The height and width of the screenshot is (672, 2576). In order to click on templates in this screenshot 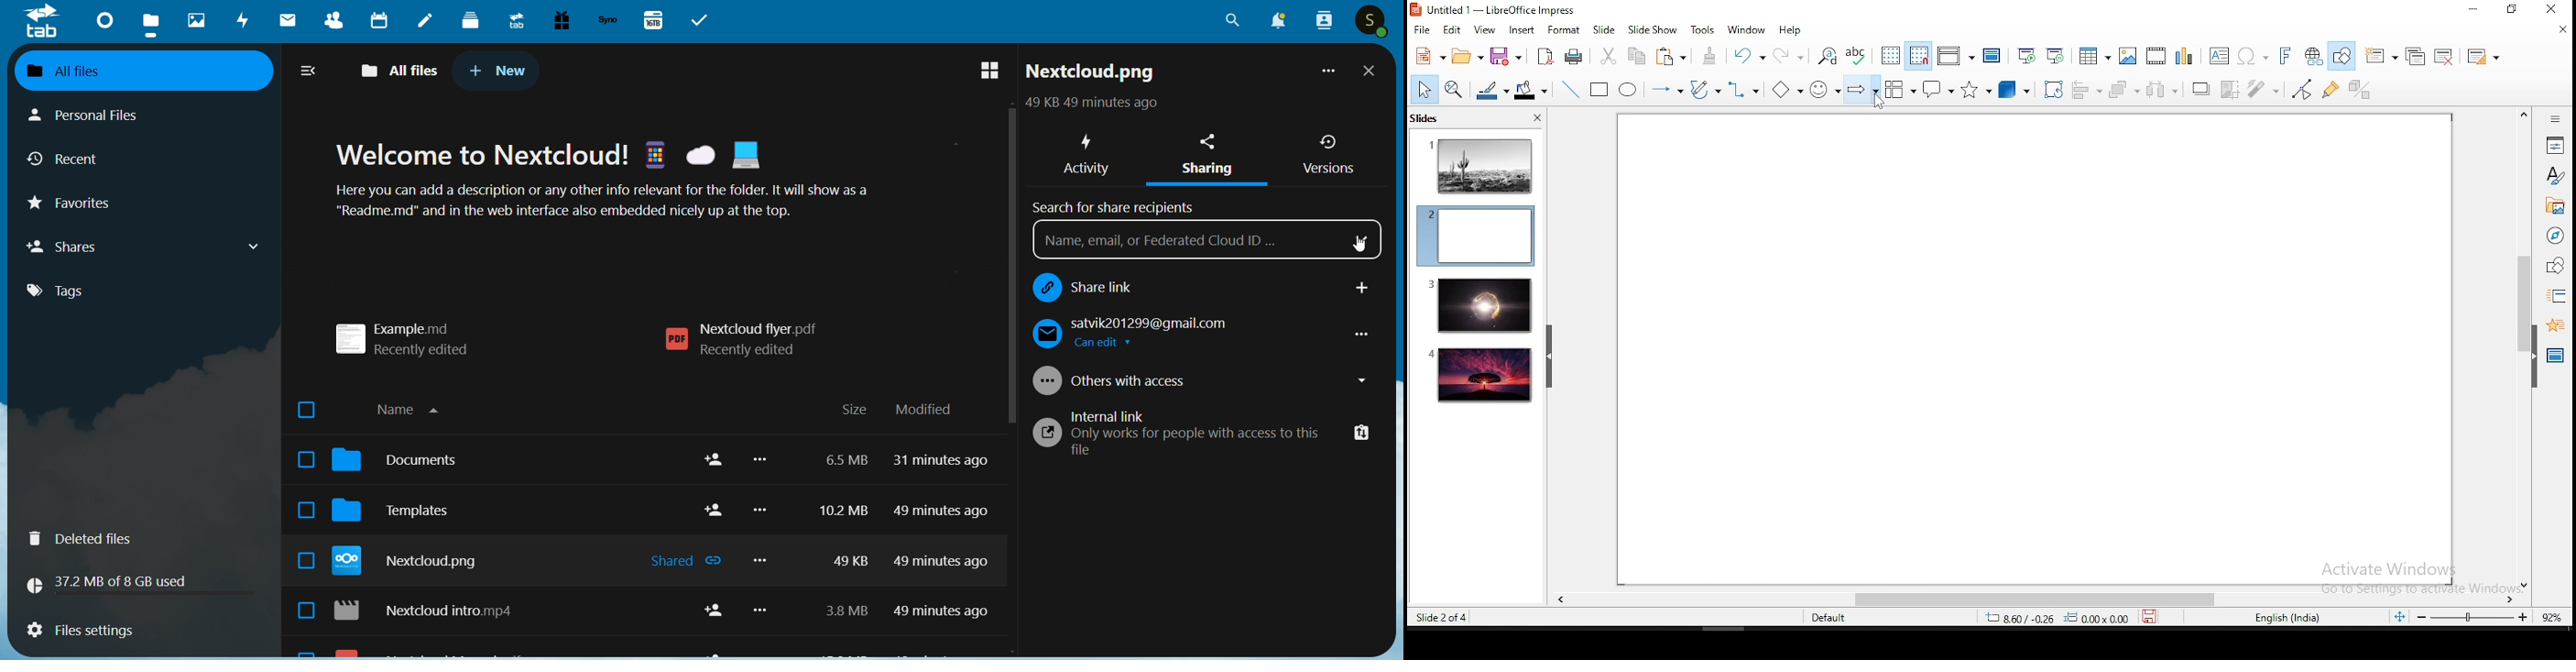, I will do `click(404, 515)`.